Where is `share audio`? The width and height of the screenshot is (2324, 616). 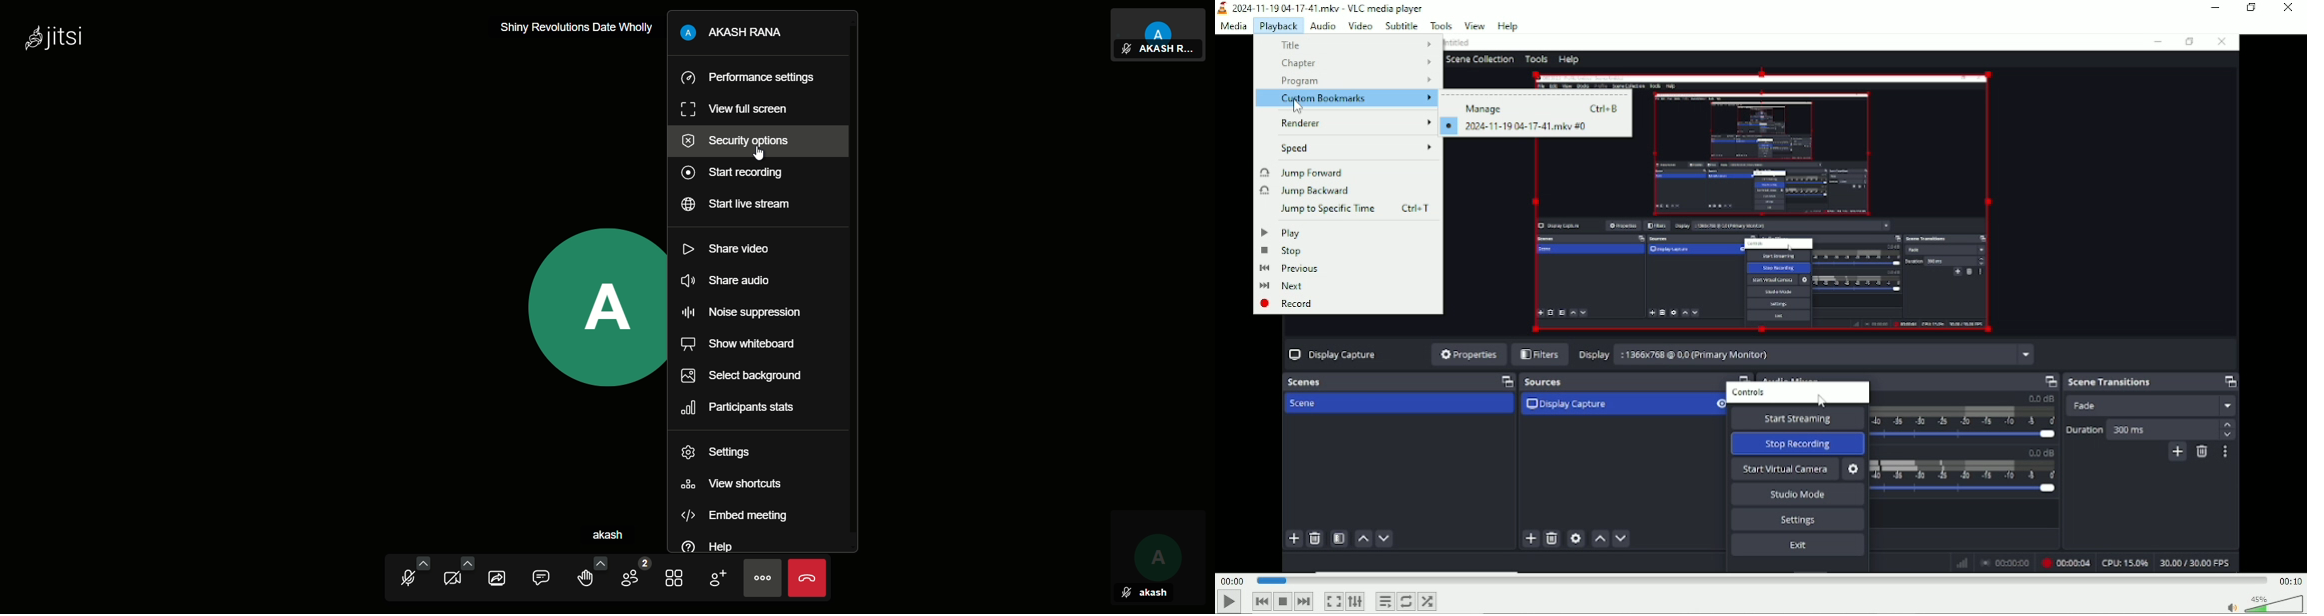 share audio is located at coordinates (724, 282).